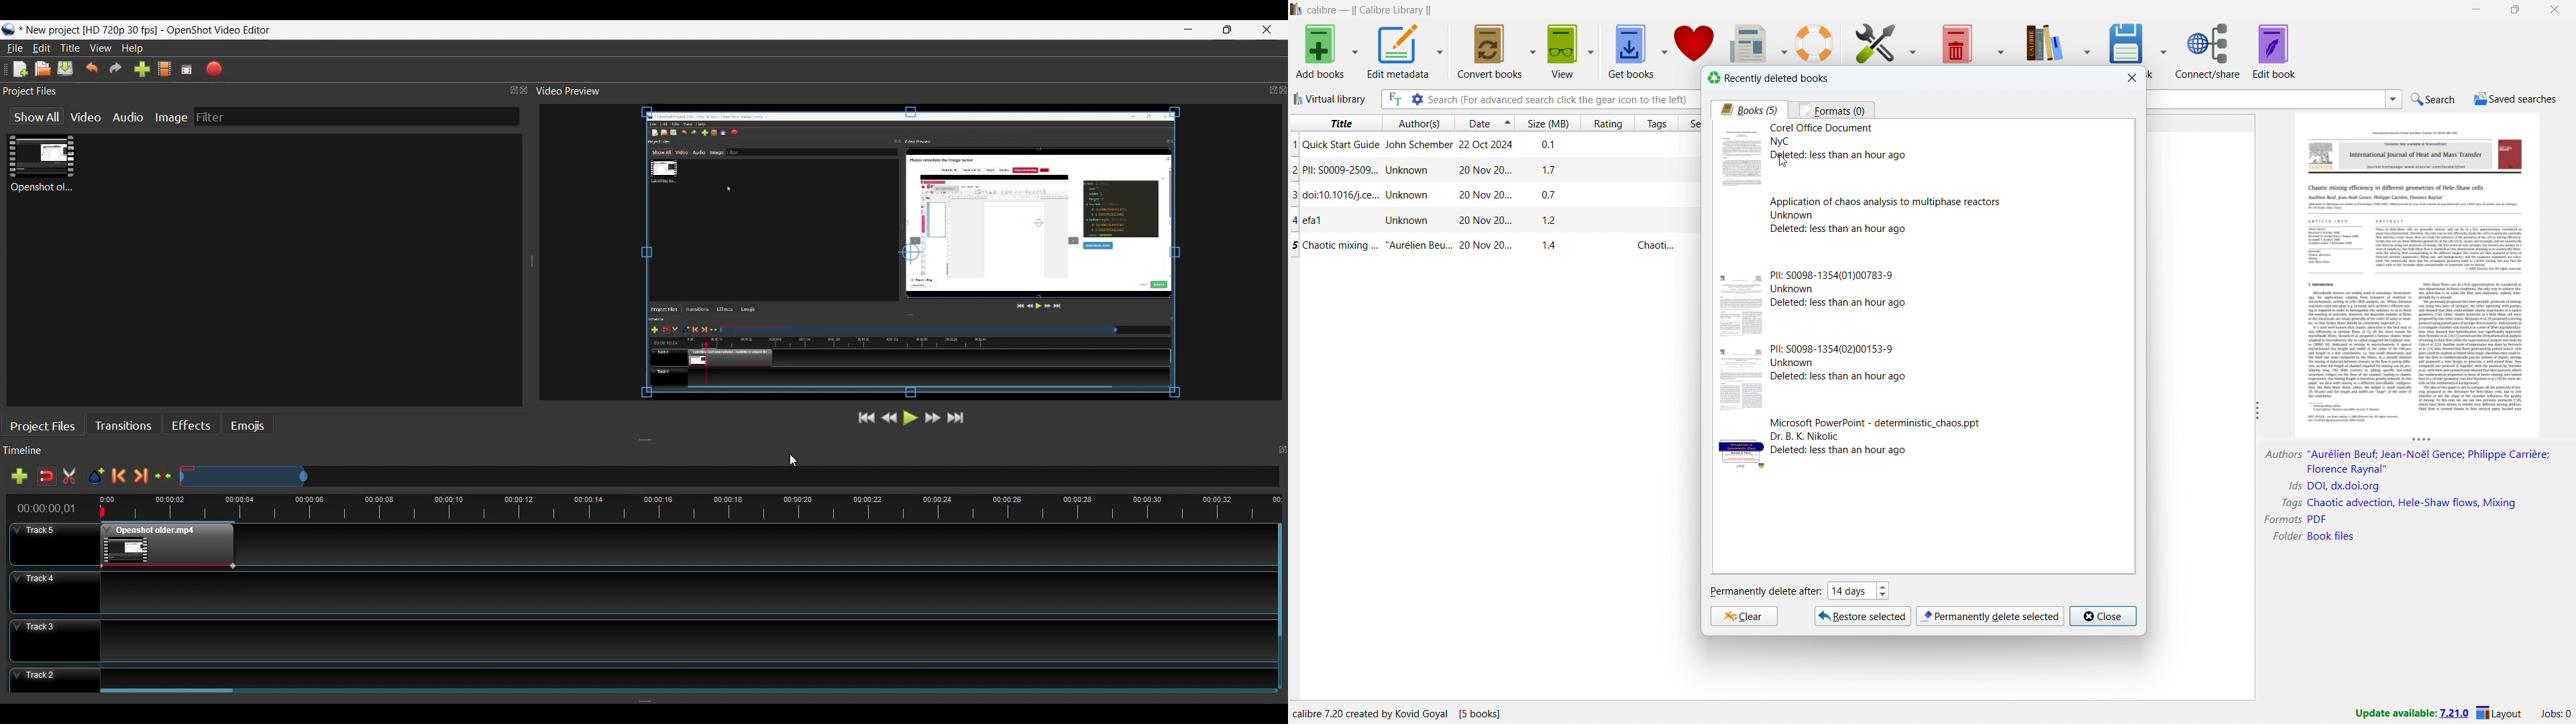 This screenshot has width=2576, height=728. Describe the element at coordinates (913, 255) in the screenshot. I see `Preview Window` at that location.